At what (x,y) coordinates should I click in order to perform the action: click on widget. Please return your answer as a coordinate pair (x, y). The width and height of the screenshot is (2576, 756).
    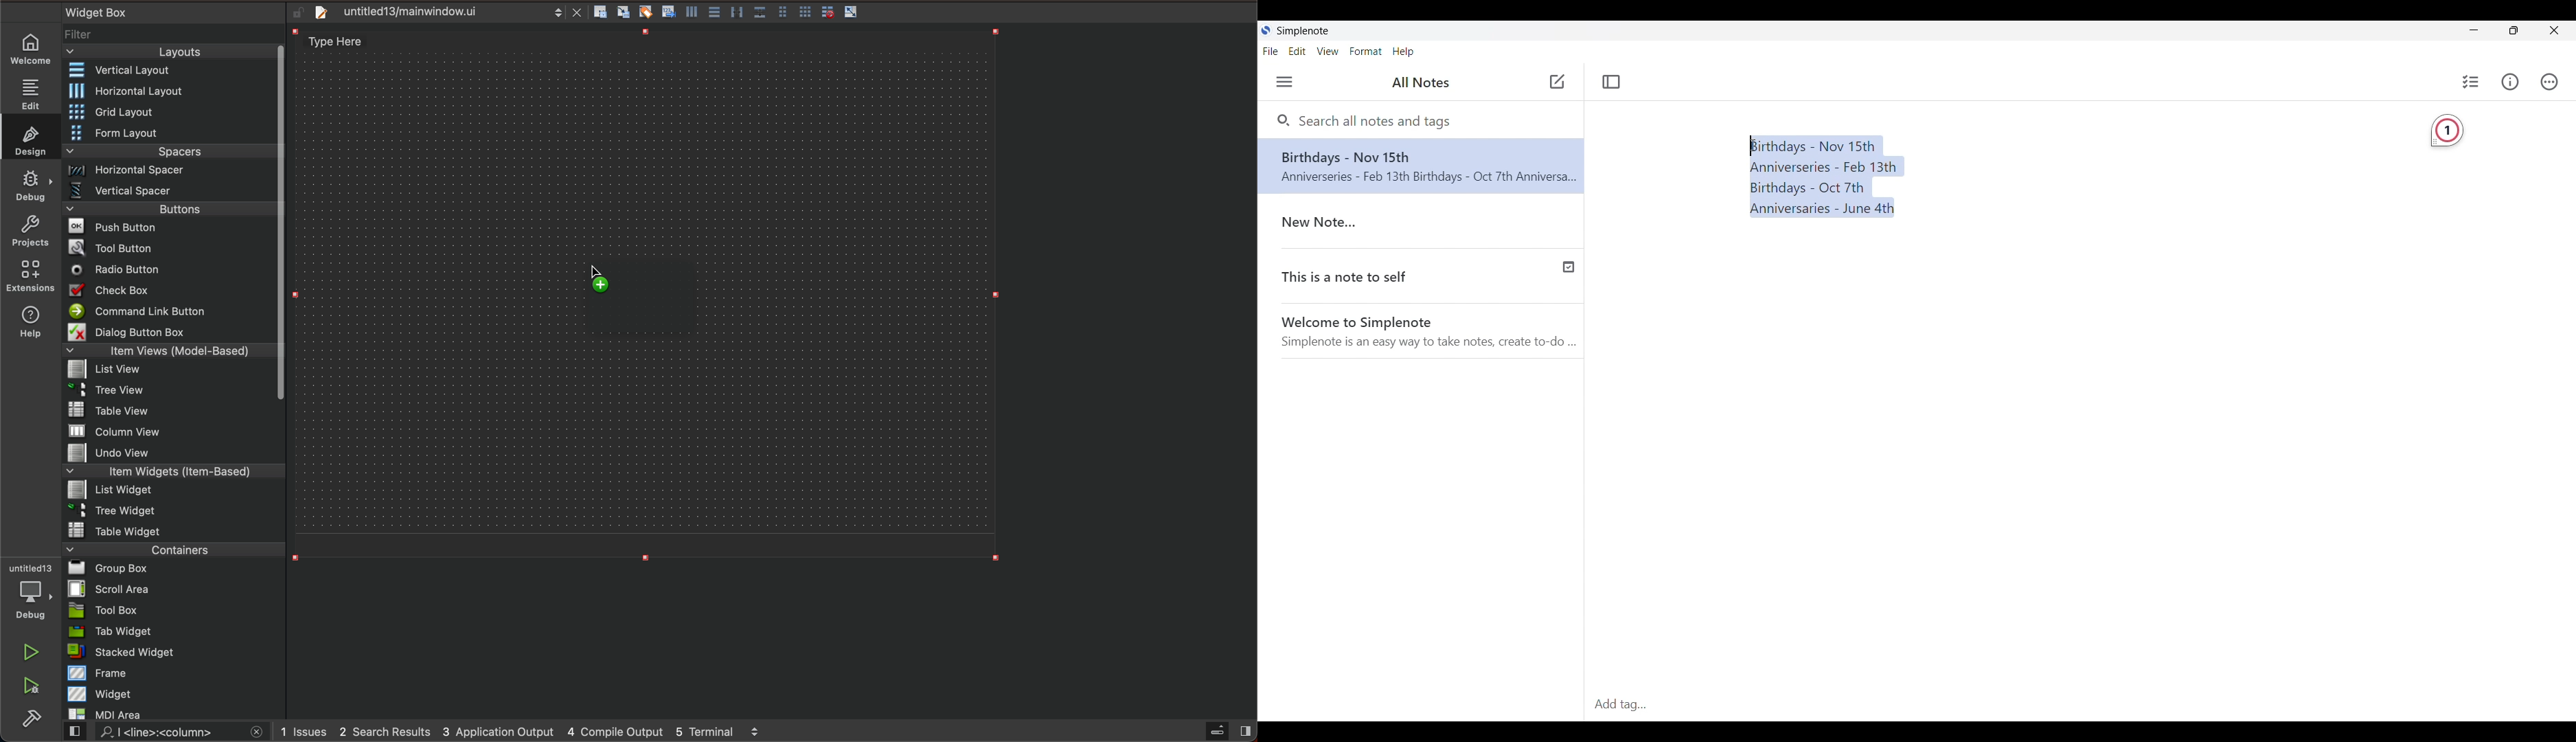
    Looking at the image, I should click on (175, 693).